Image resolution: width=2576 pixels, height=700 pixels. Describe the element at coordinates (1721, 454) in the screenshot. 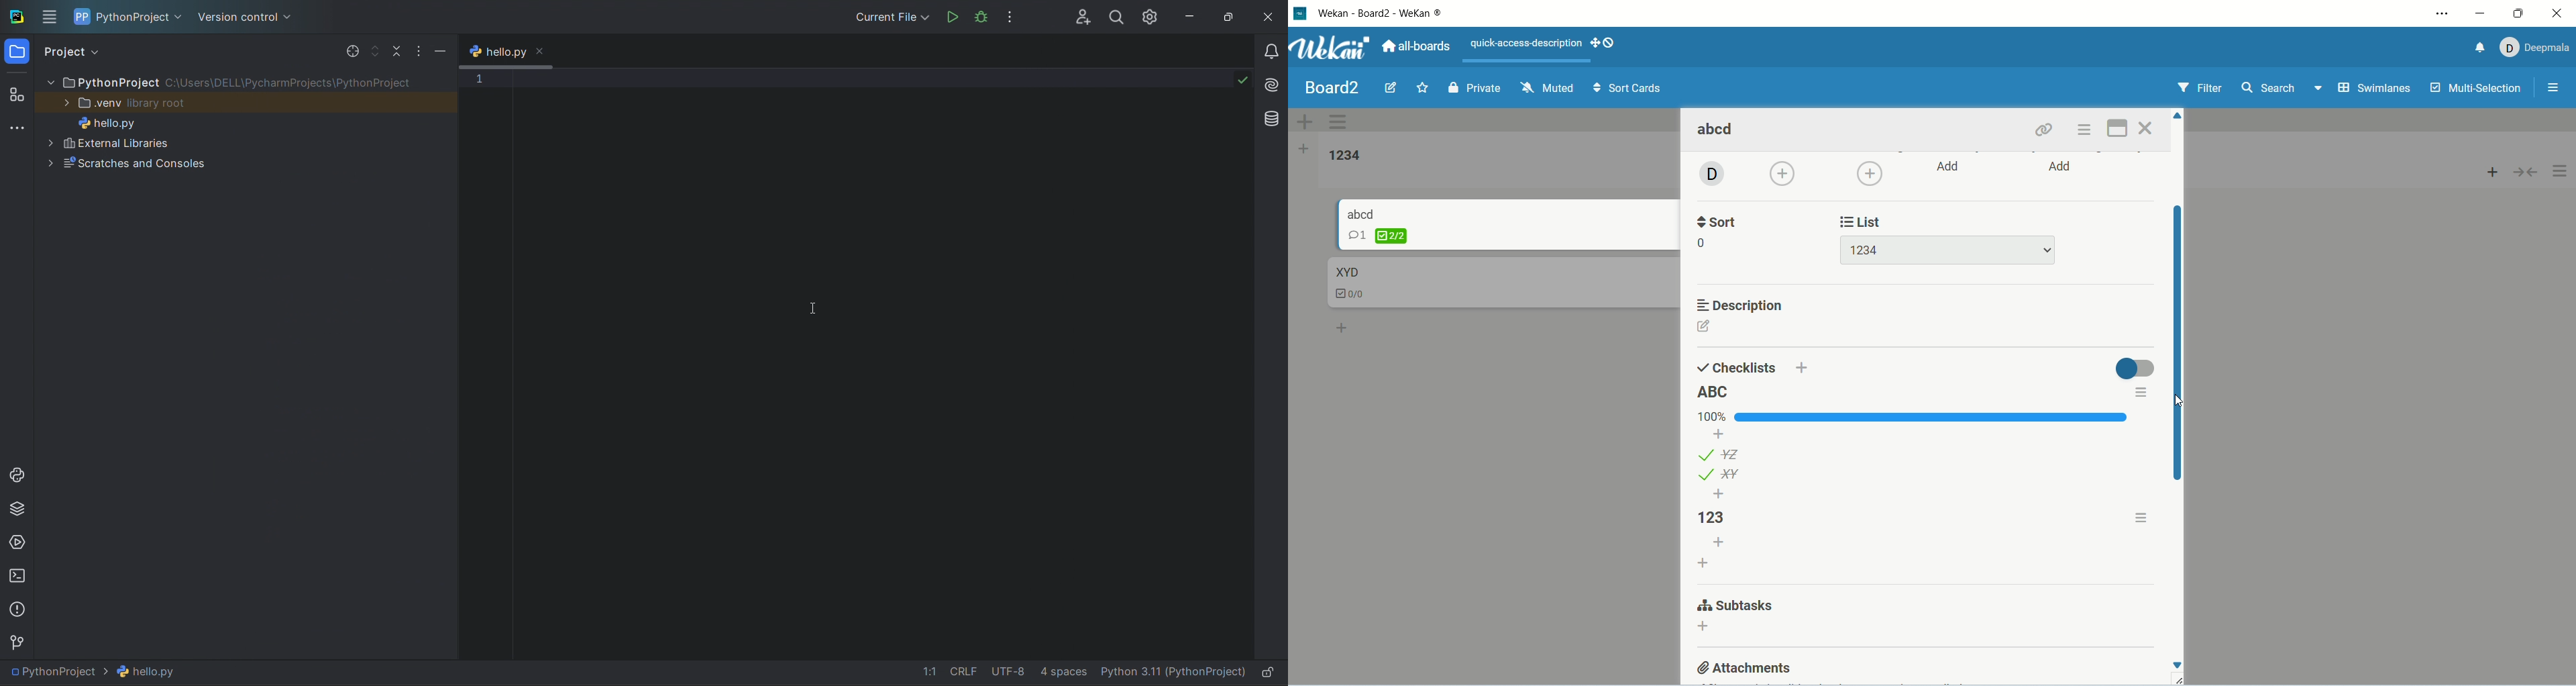

I see `list` at that location.